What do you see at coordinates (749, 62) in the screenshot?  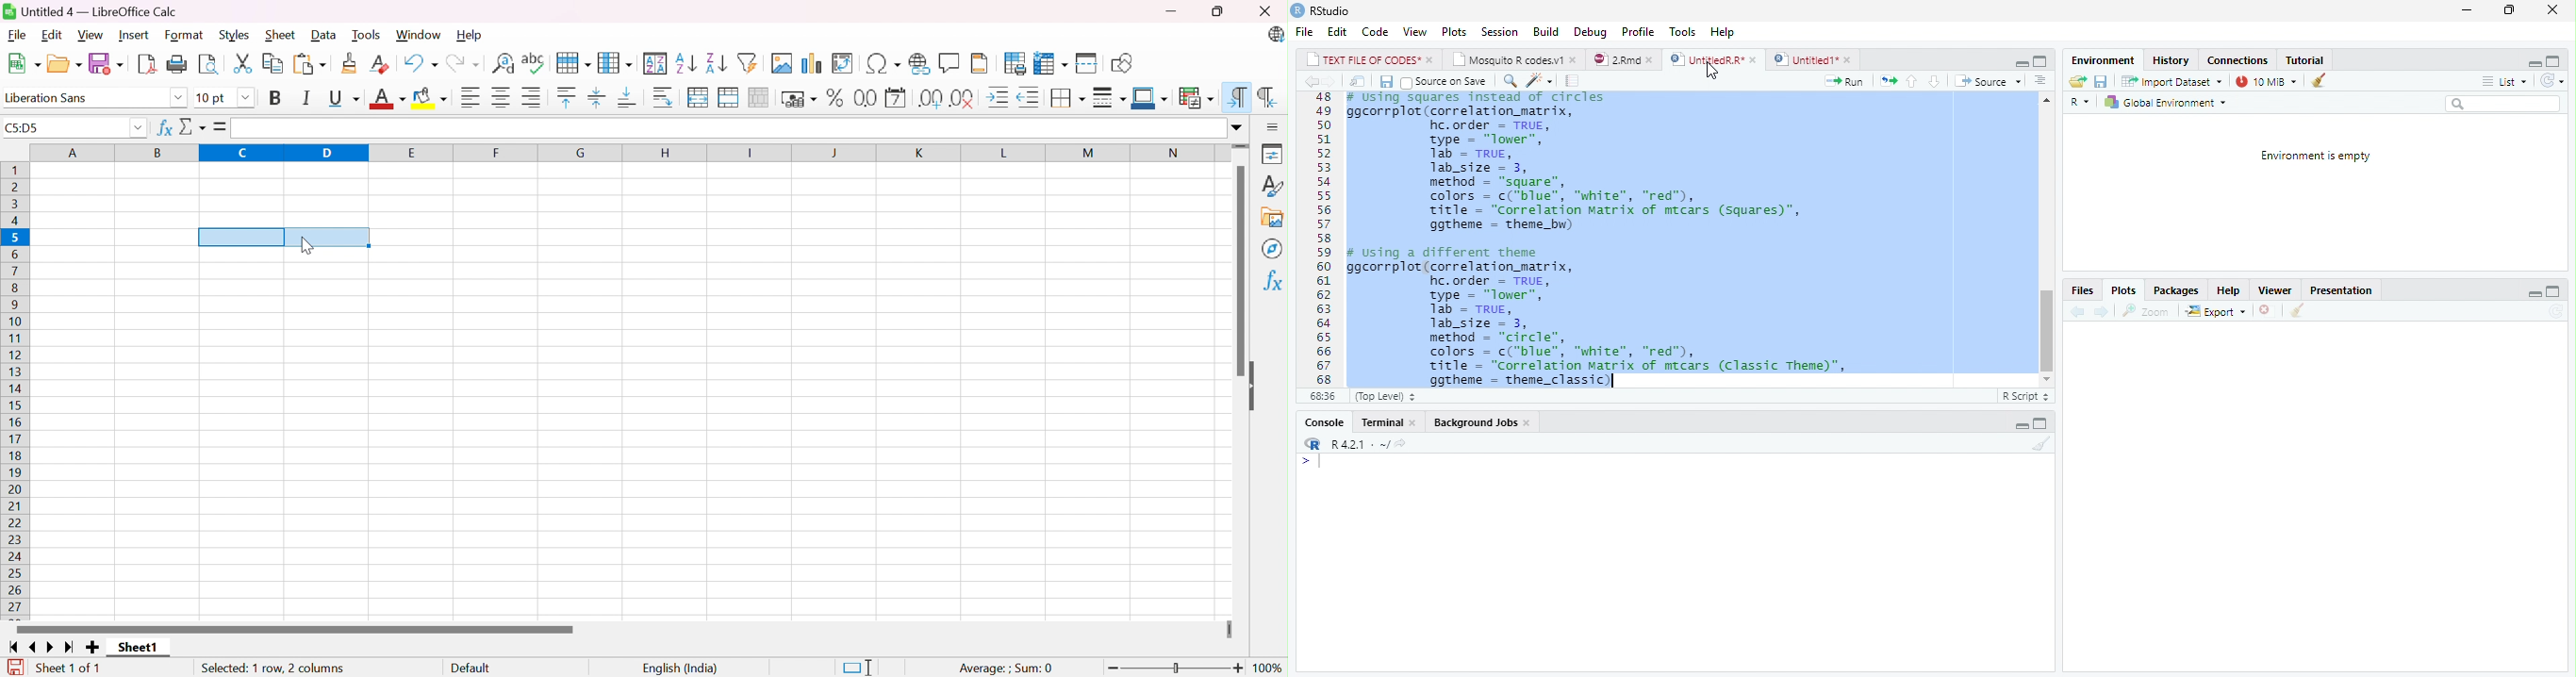 I see `AutoFilter` at bounding box center [749, 62].